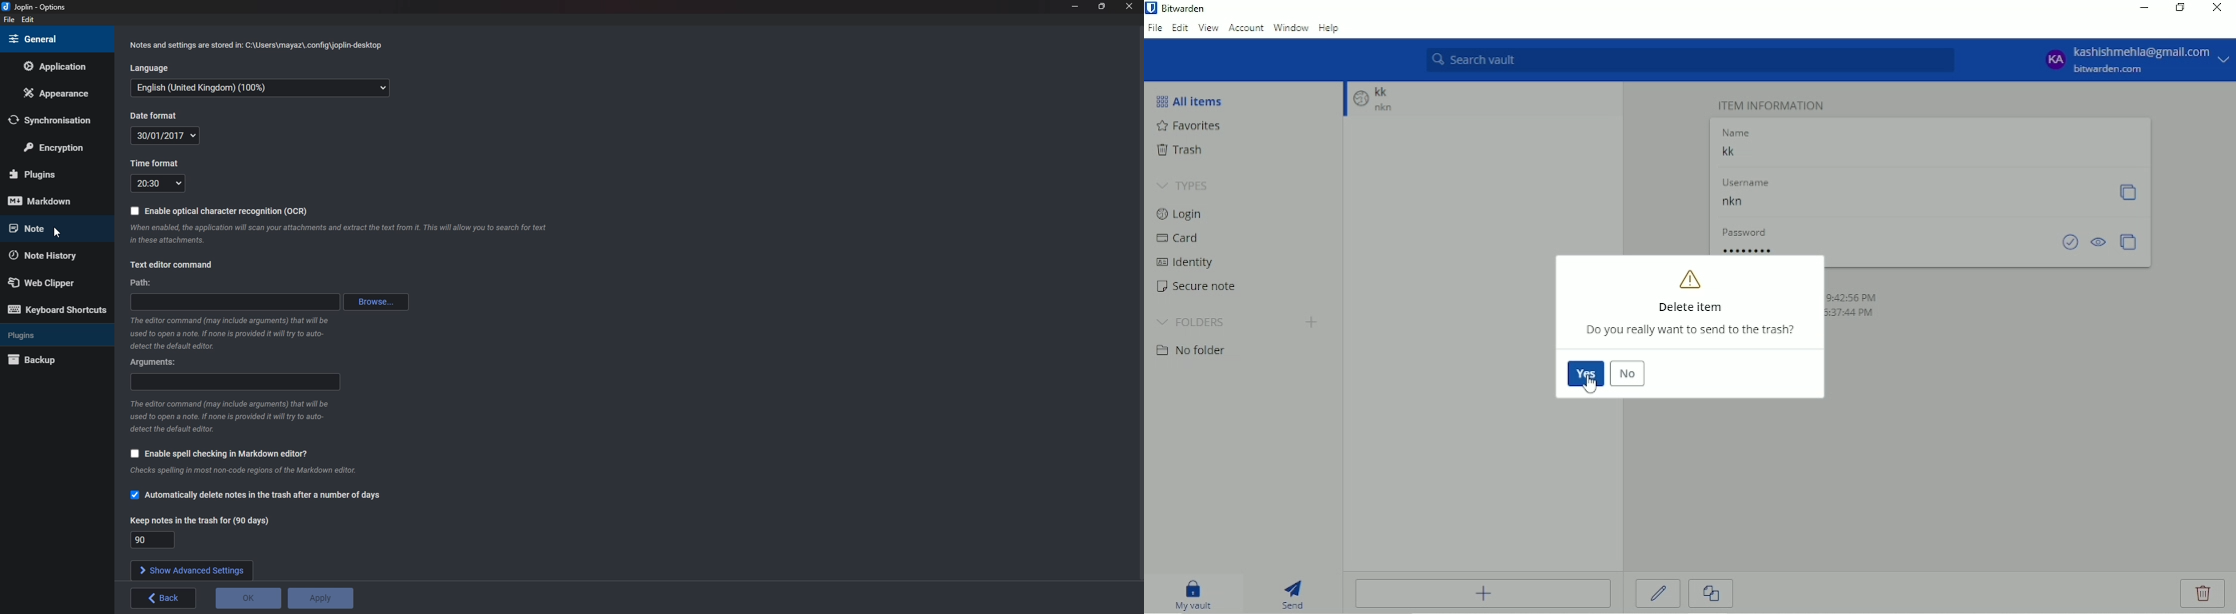  I want to click on Time format, so click(160, 183).